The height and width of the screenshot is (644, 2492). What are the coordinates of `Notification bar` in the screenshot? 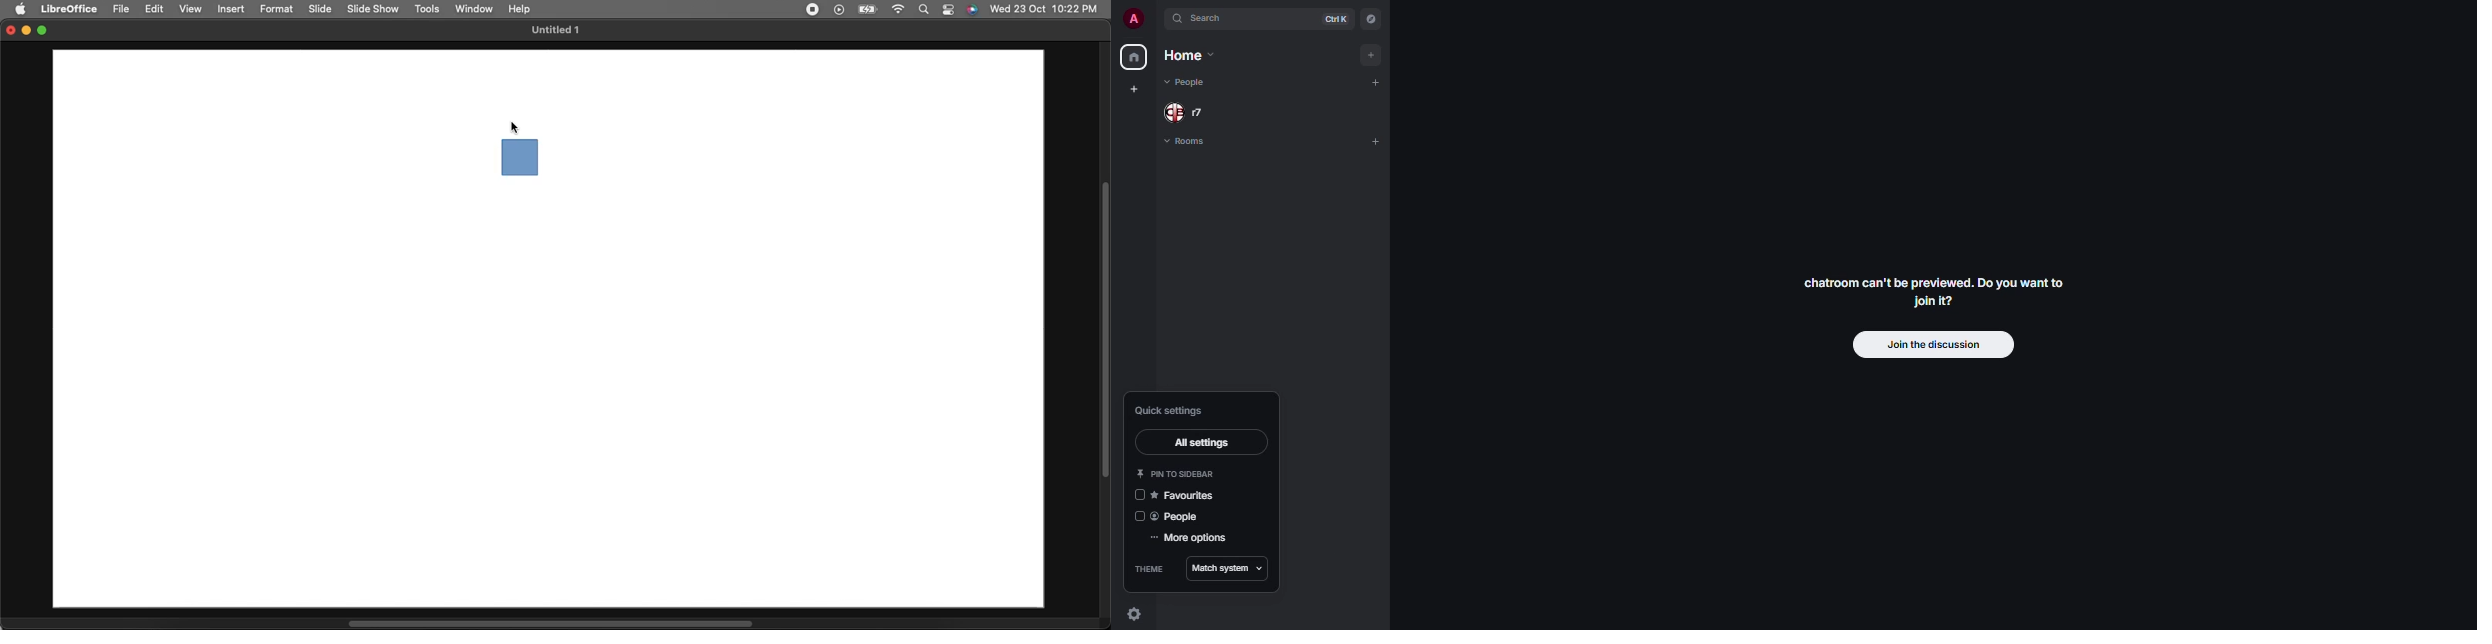 It's located at (950, 10).